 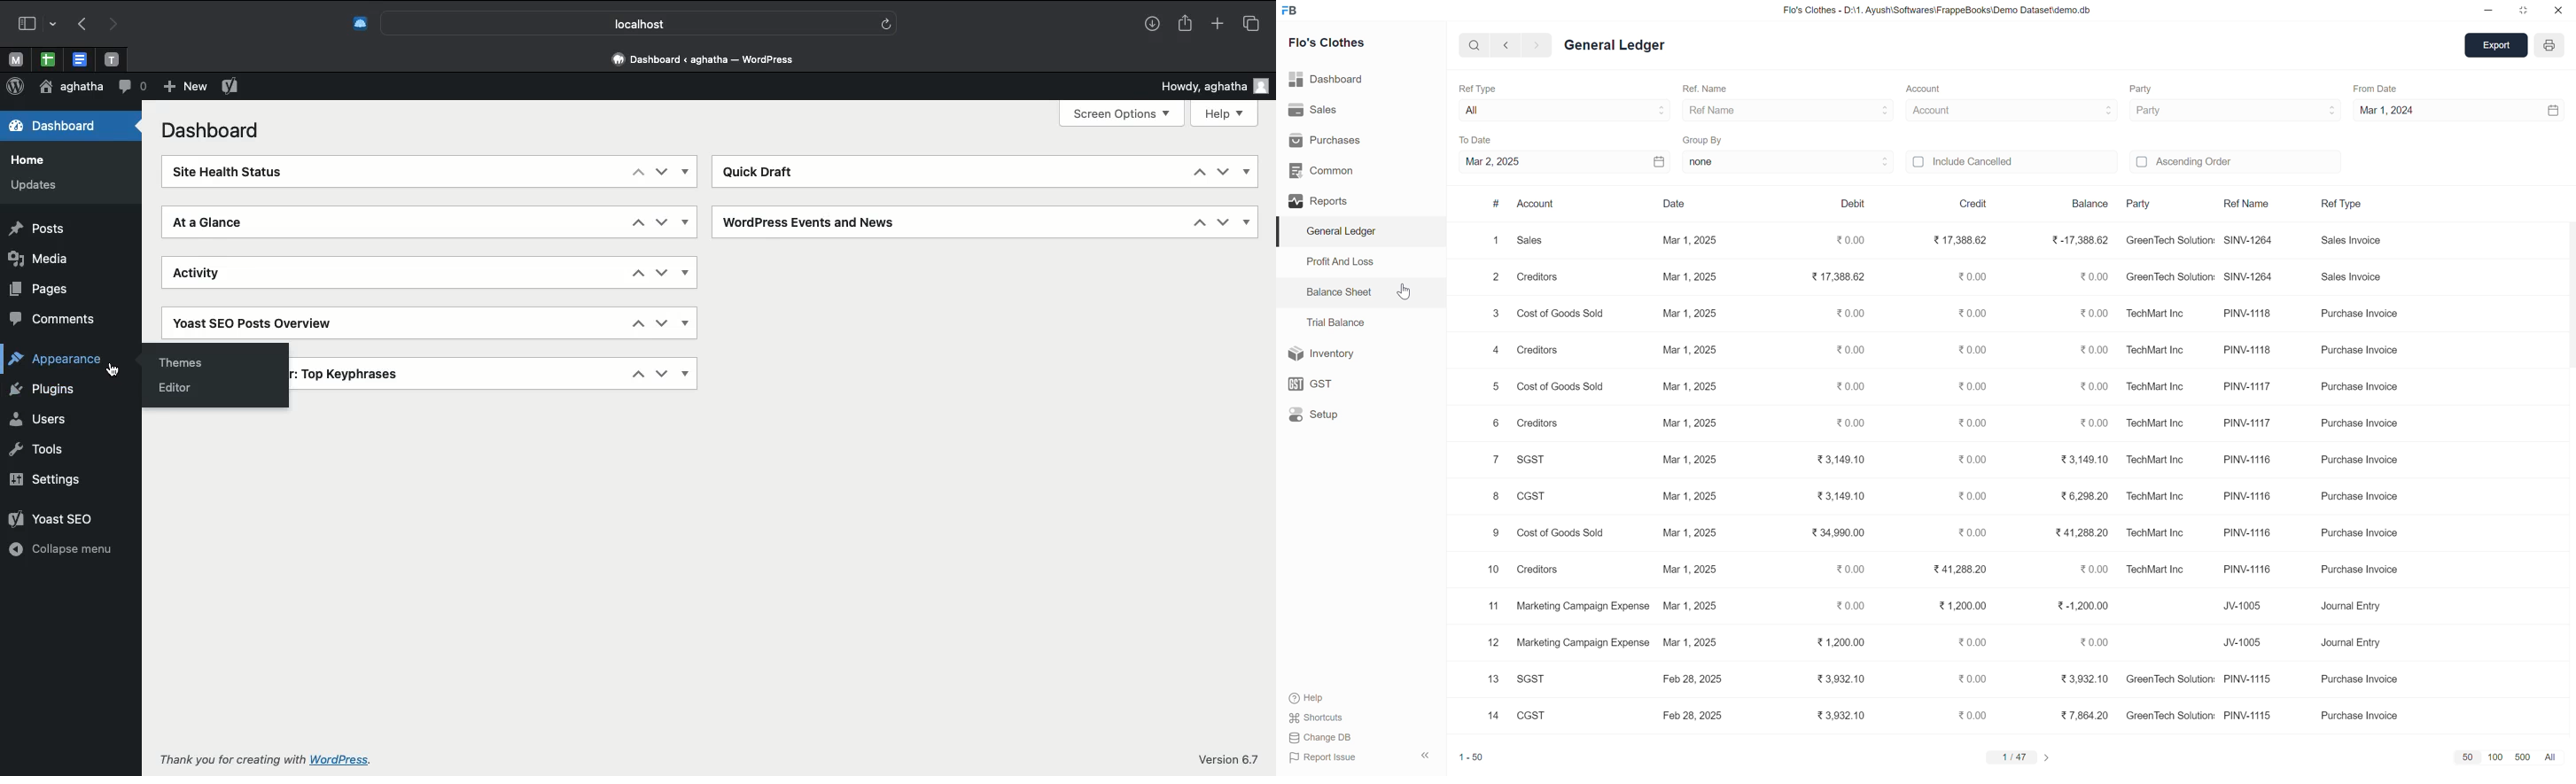 What do you see at coordinates (2172, 682) in the screenshot?
I see `Green Tech solution` at bounding box center [2172, 682].